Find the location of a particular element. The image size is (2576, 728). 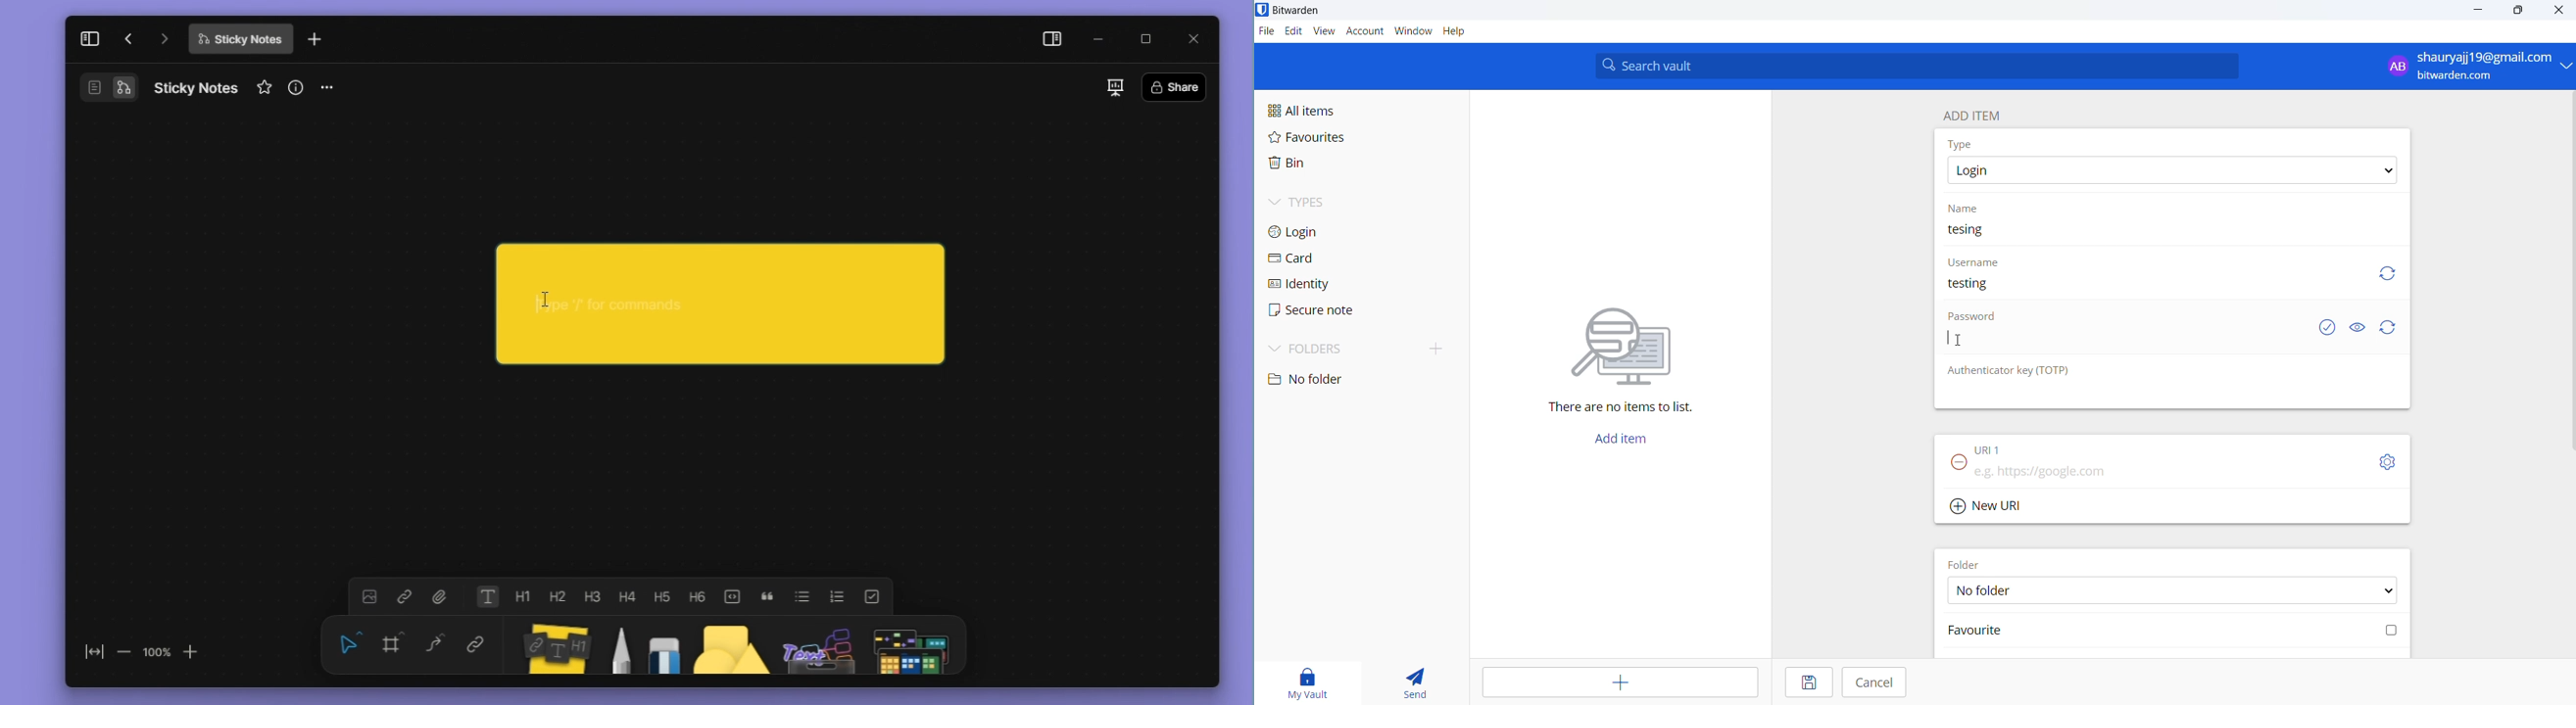

type options is located at coordinates (2176, 171).